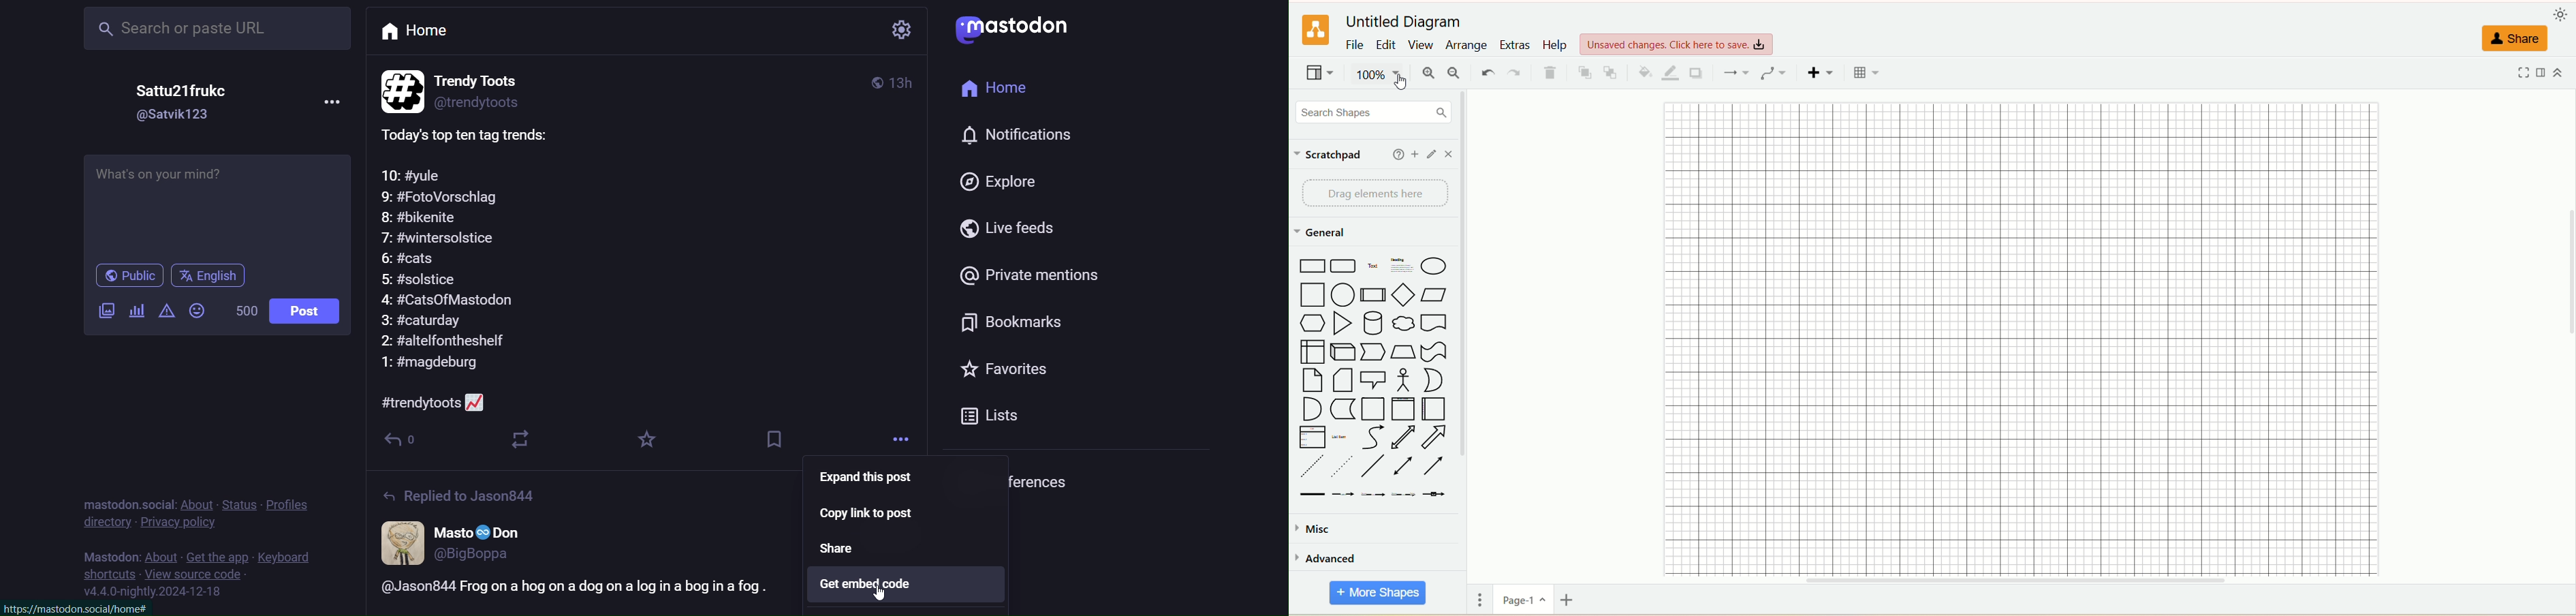  What do you see at coordinates (470, 268) in the screenshot?
I see `post content` at bounding box center [470, 268].